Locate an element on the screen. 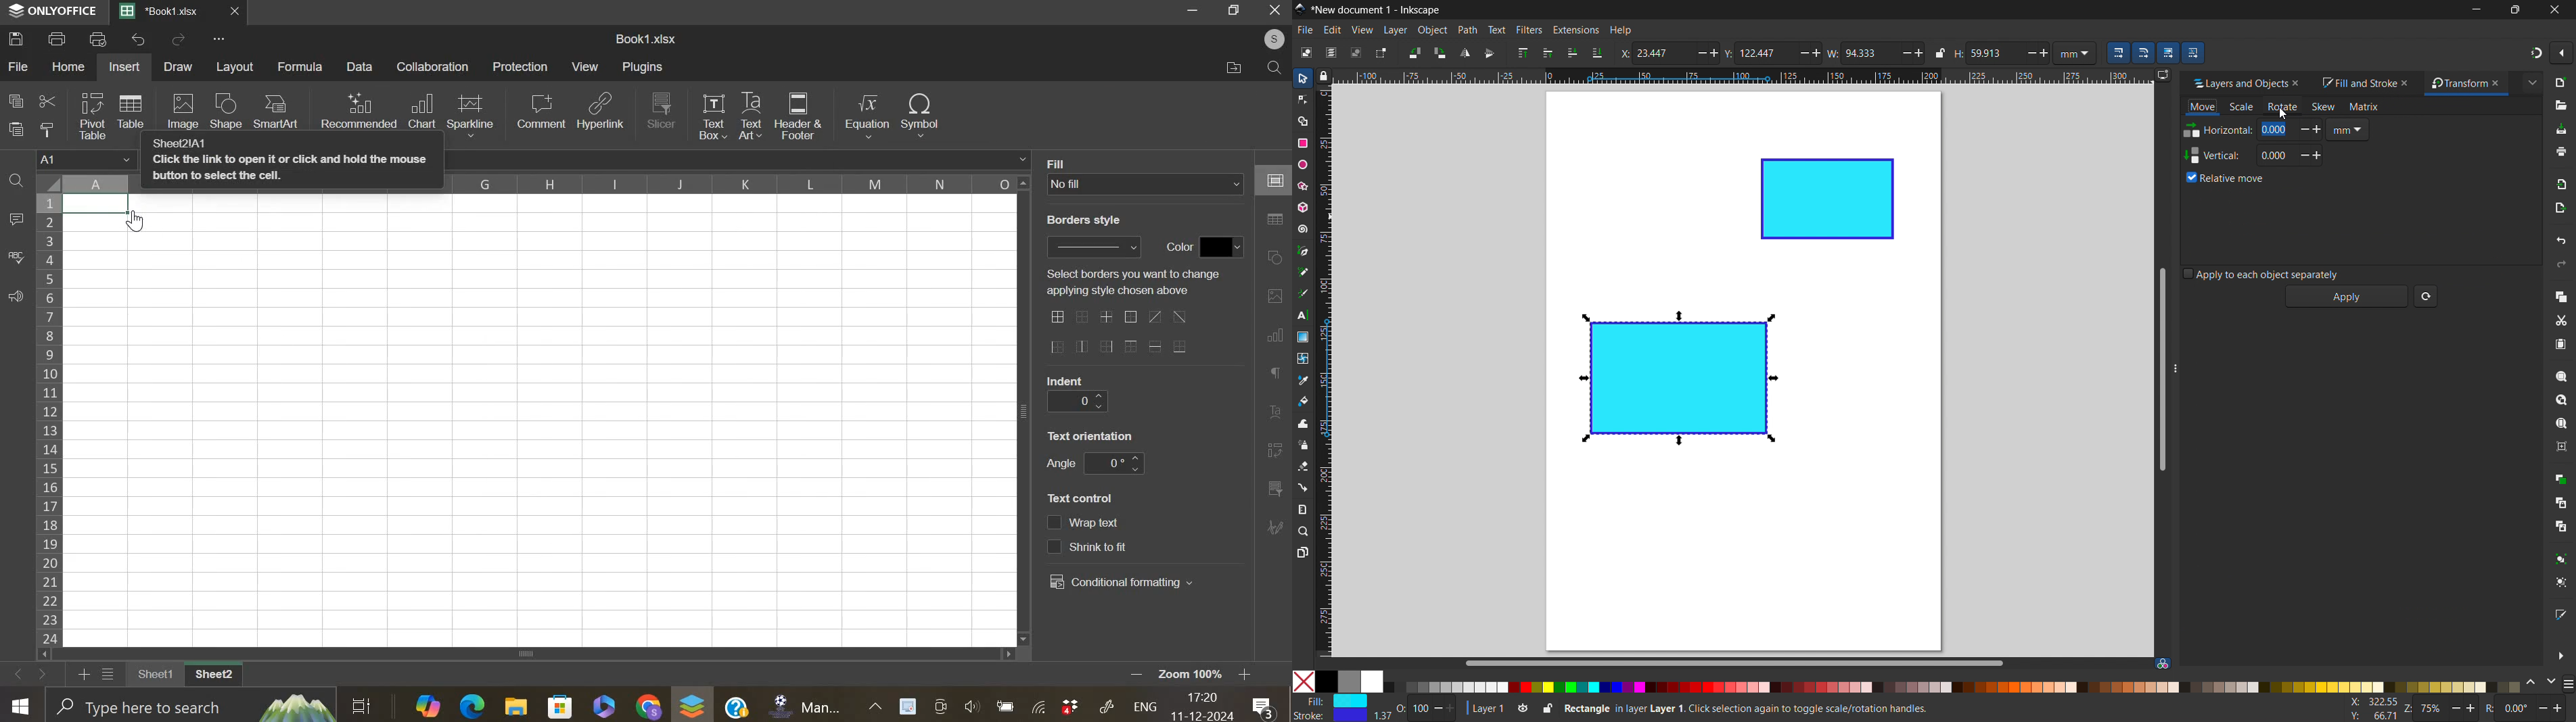 This screenshot has width=2576, height=728. apply is located at coordinates (2348, 297).